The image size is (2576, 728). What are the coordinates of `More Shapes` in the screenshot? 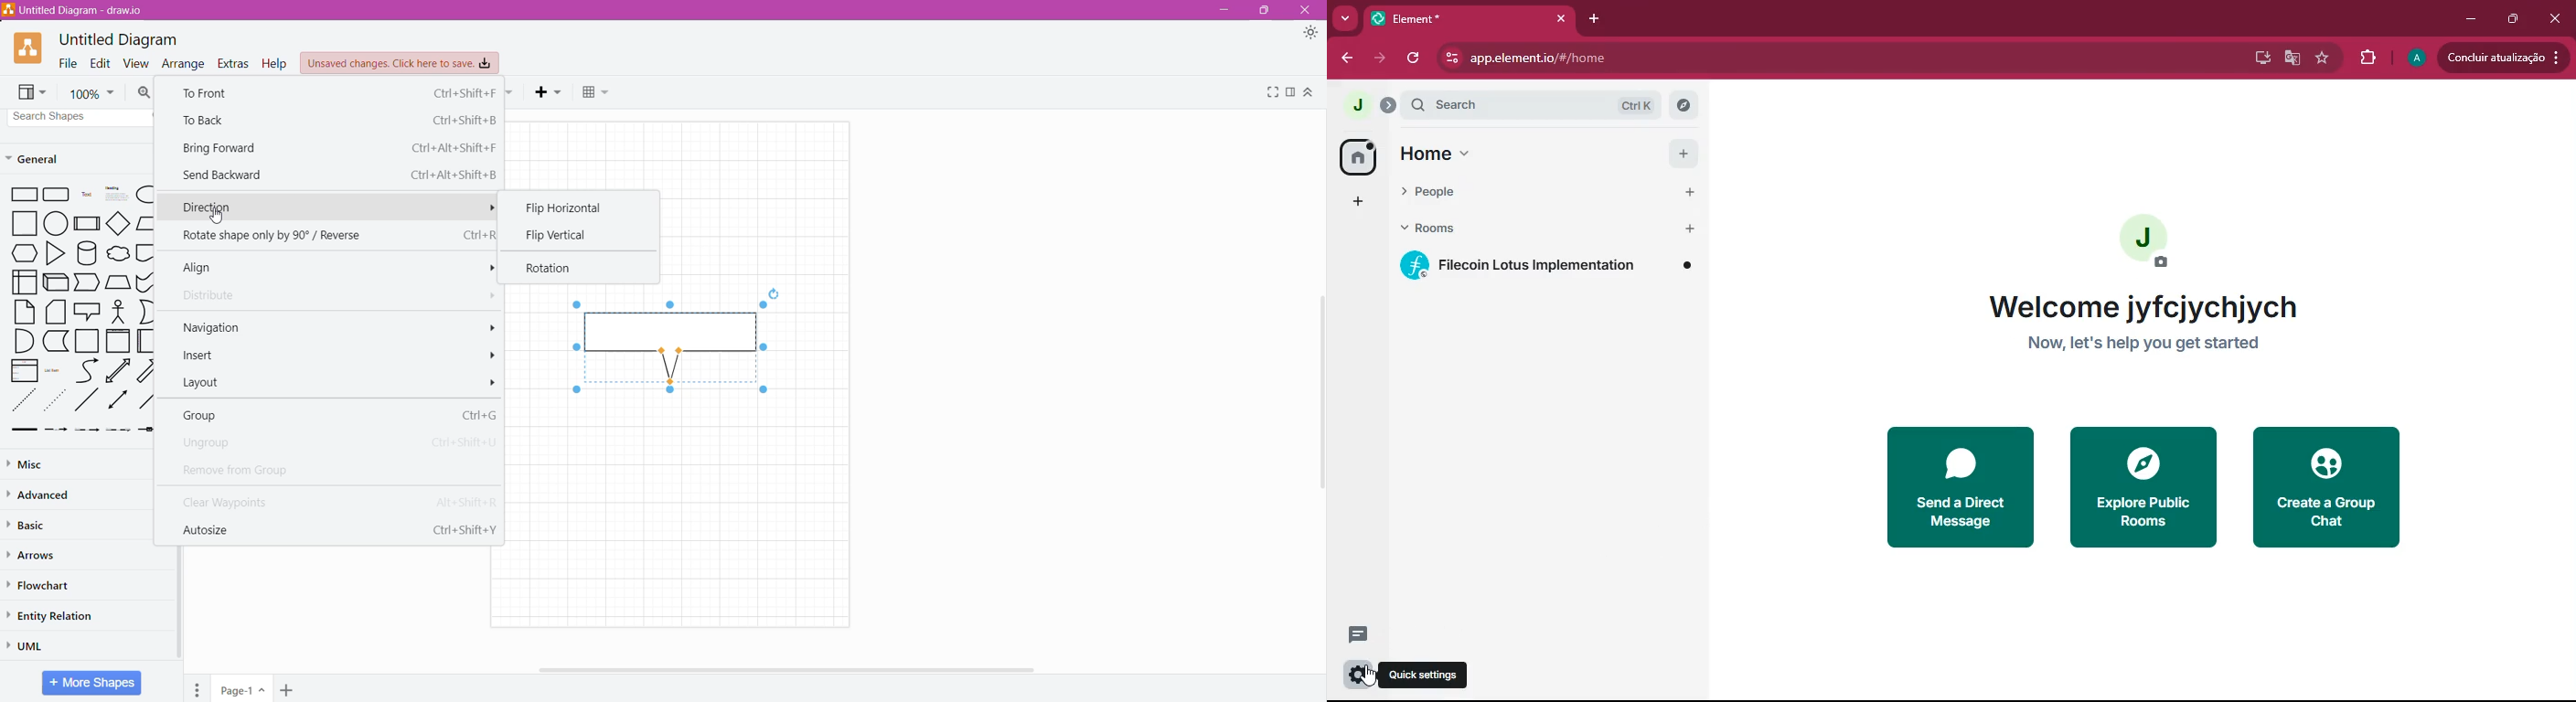 It's located at (91, 683).